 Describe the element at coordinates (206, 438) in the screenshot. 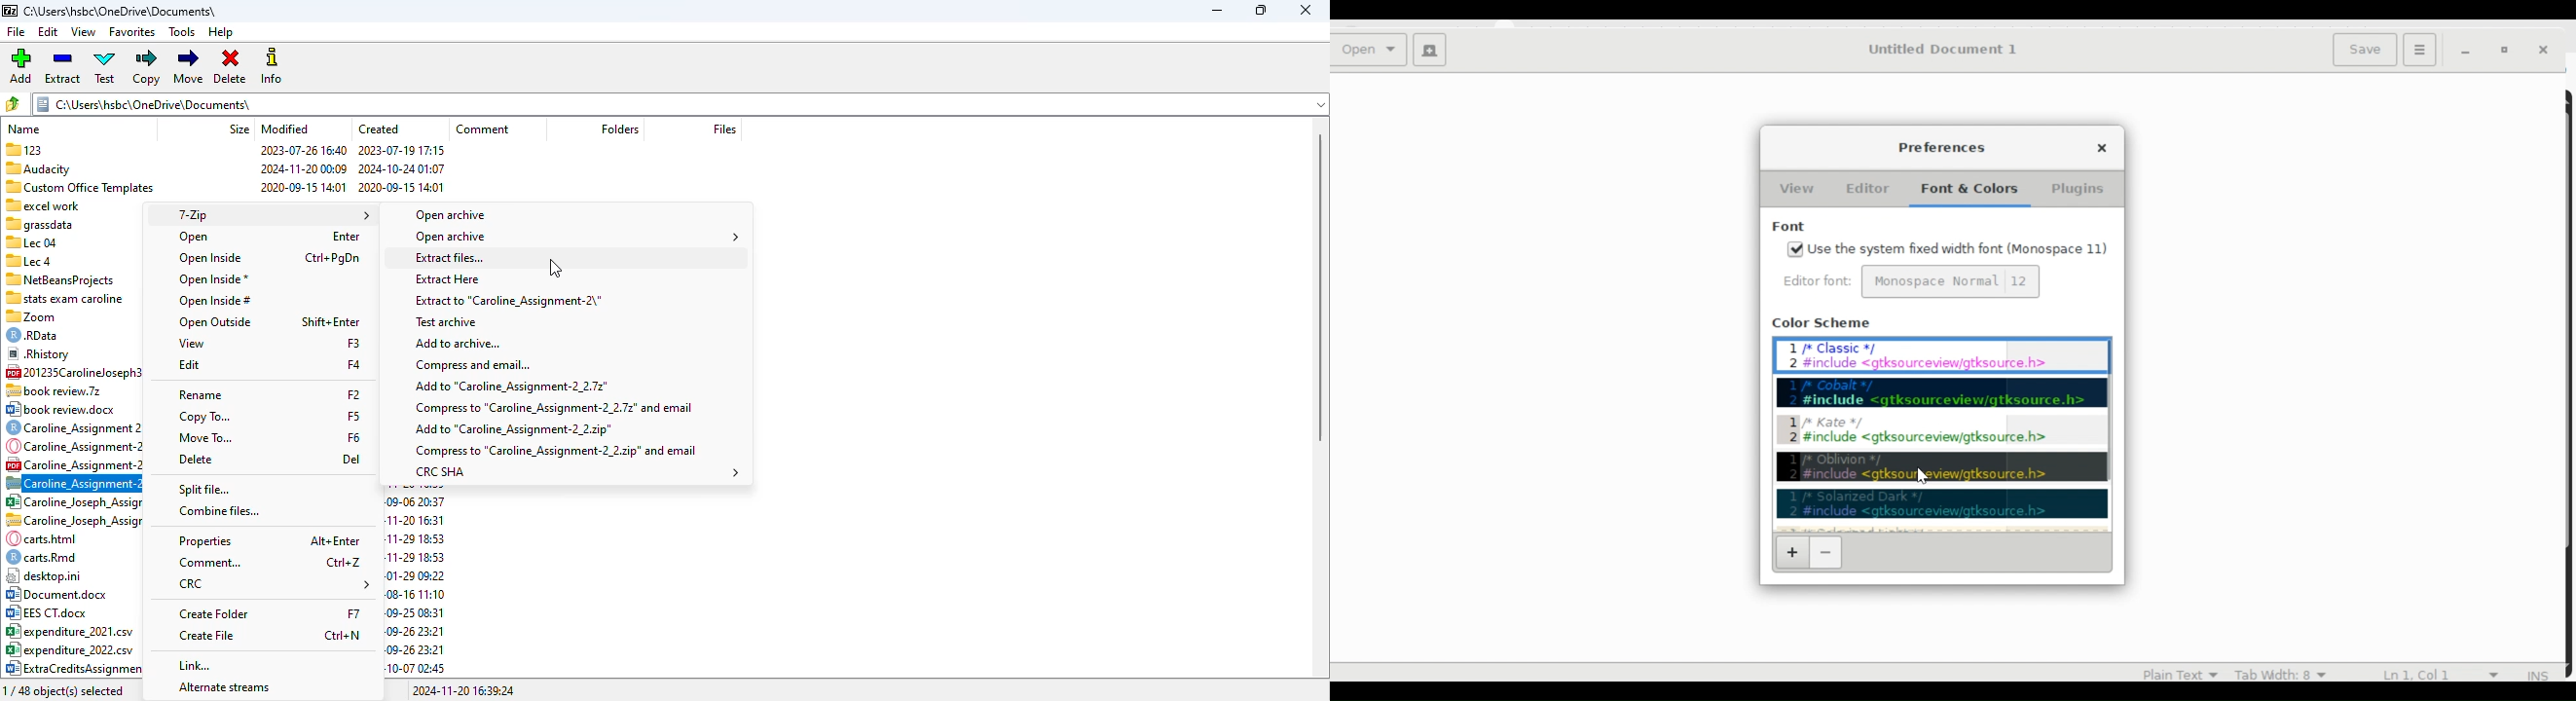

I see `move to` at that location.